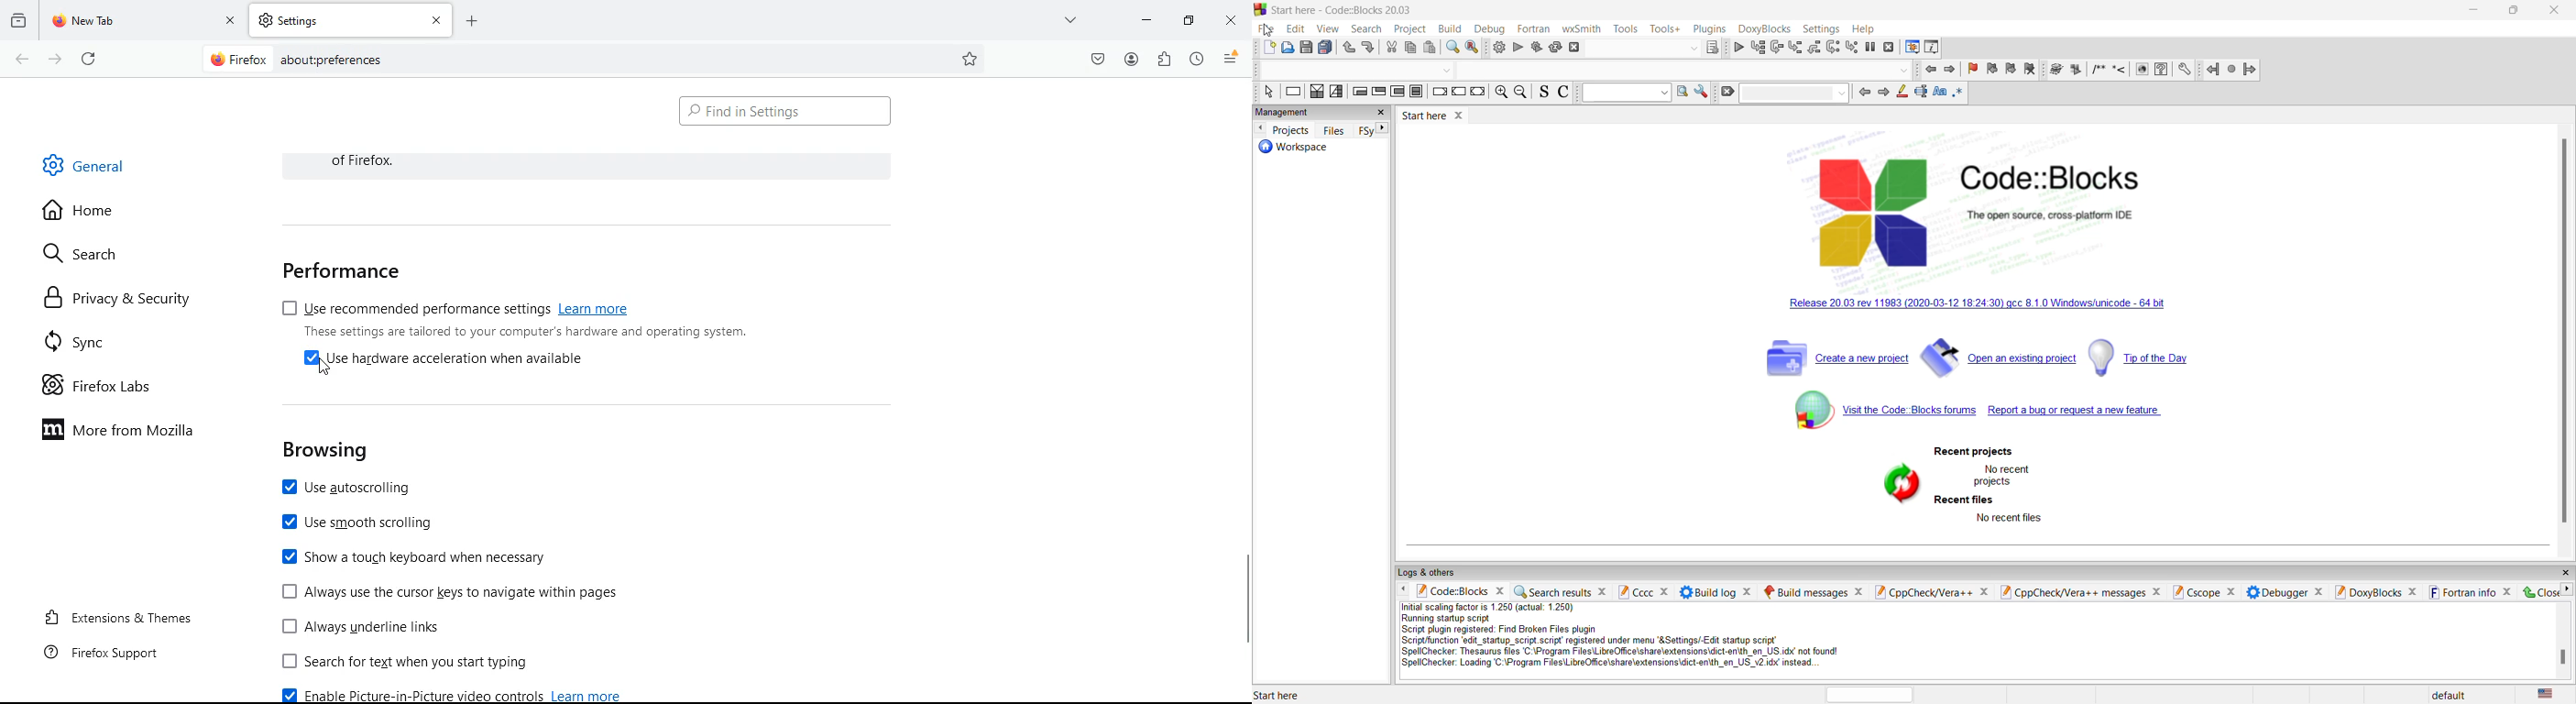 The width and height of the screenshot is (2576, 728). Describe the element at coordinates (352, 20) in the screenshot. I see `tab` at that location.